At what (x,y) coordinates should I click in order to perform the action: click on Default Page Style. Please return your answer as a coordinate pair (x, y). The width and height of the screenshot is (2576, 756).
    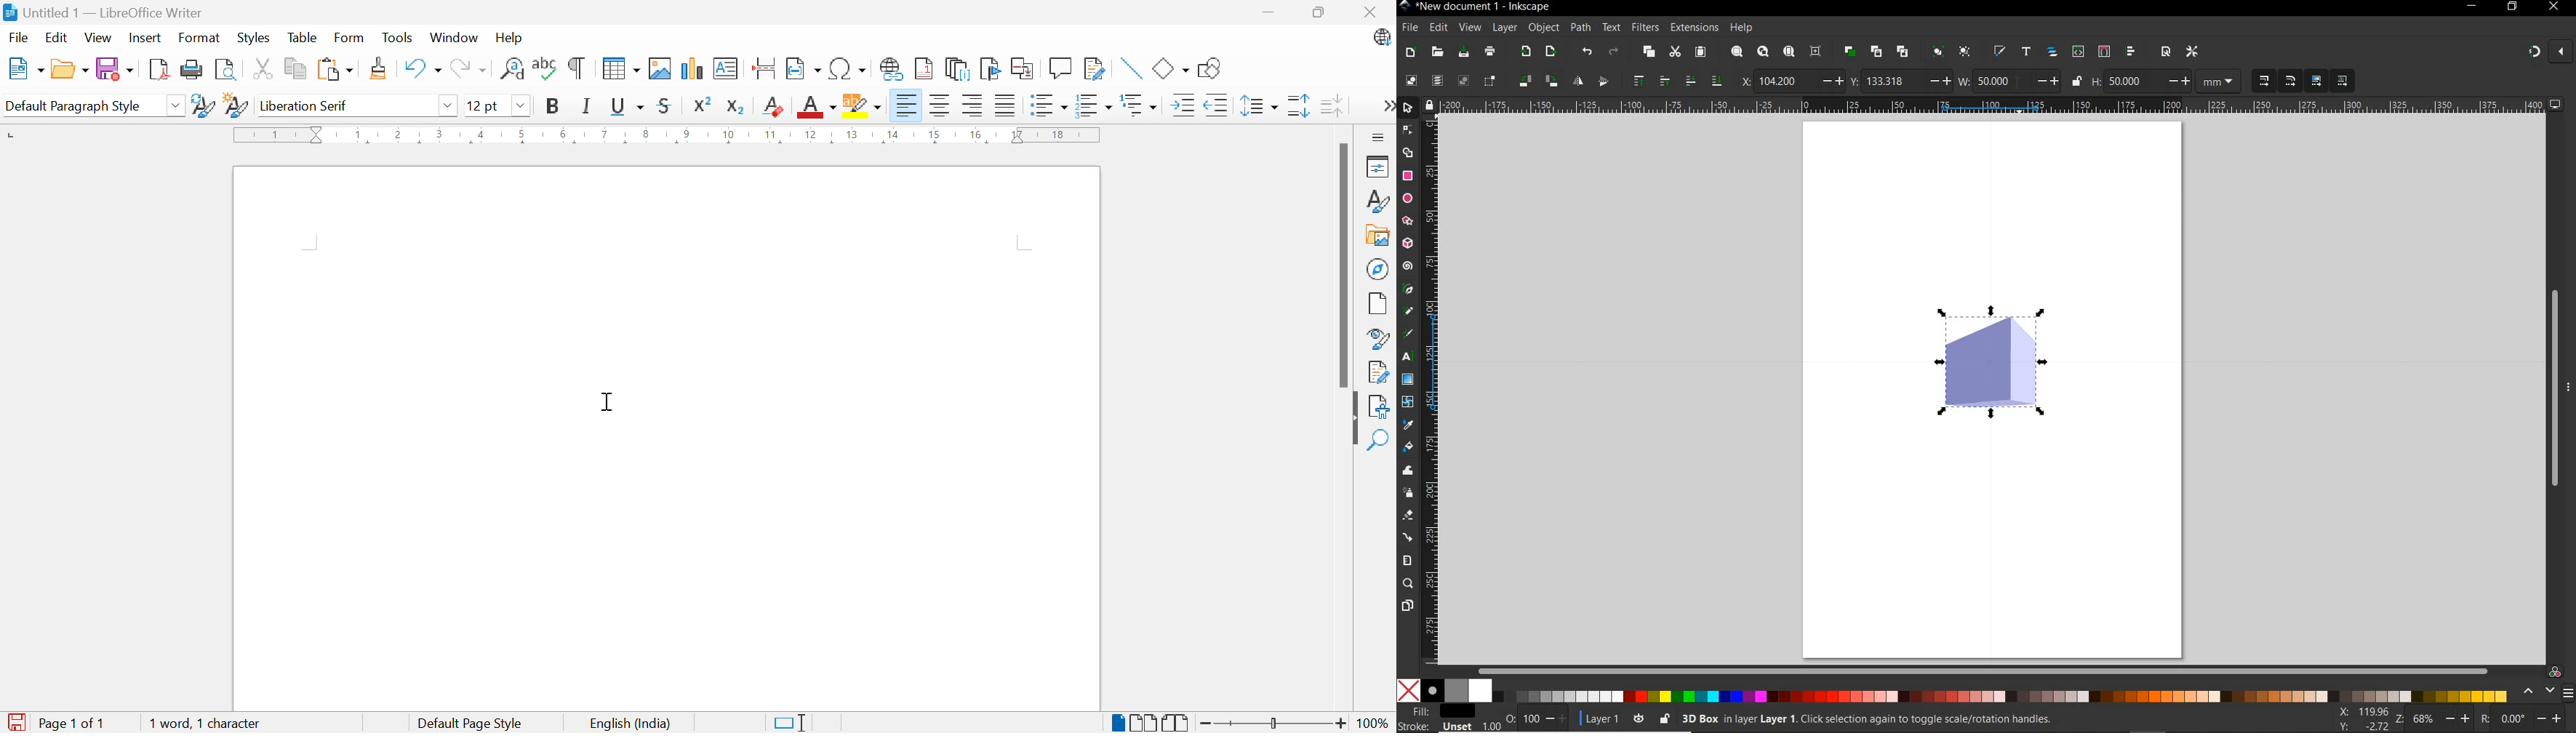
    Looking at the image, I should click on (473, 724).